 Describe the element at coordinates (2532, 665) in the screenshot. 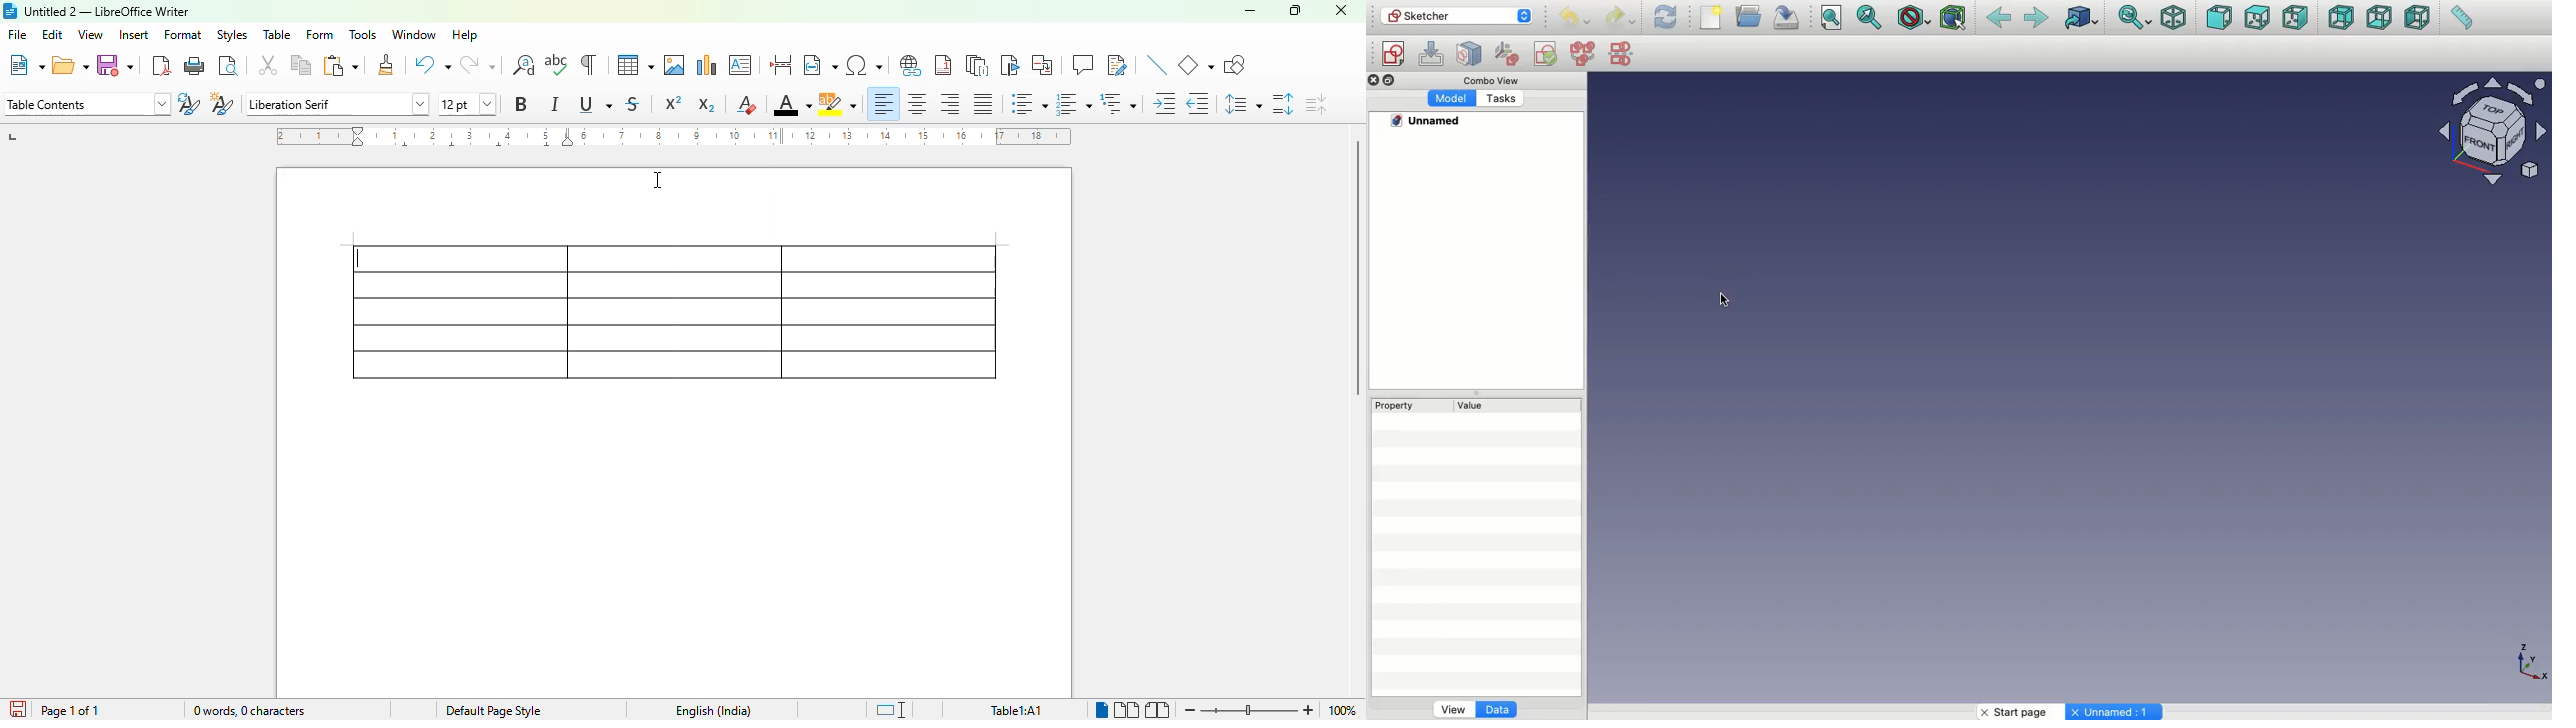

I see `Axis` at that location.